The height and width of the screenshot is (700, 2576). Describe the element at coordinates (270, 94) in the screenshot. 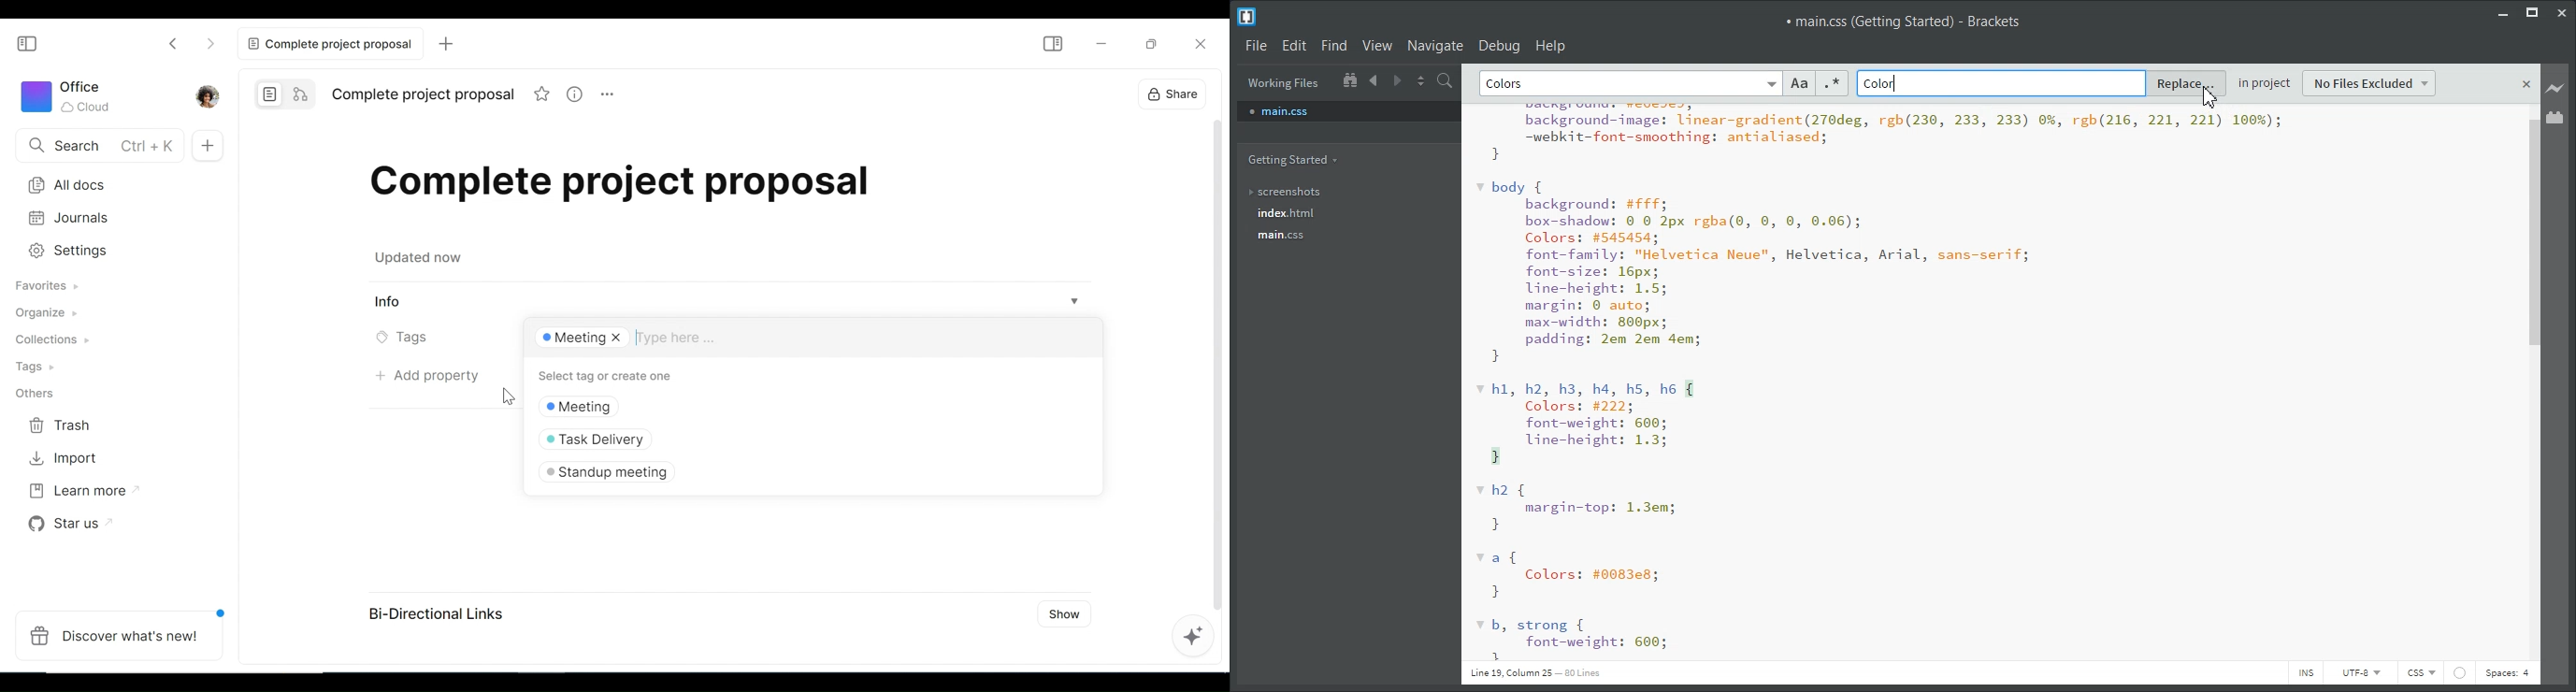

I see `Page` at that location.